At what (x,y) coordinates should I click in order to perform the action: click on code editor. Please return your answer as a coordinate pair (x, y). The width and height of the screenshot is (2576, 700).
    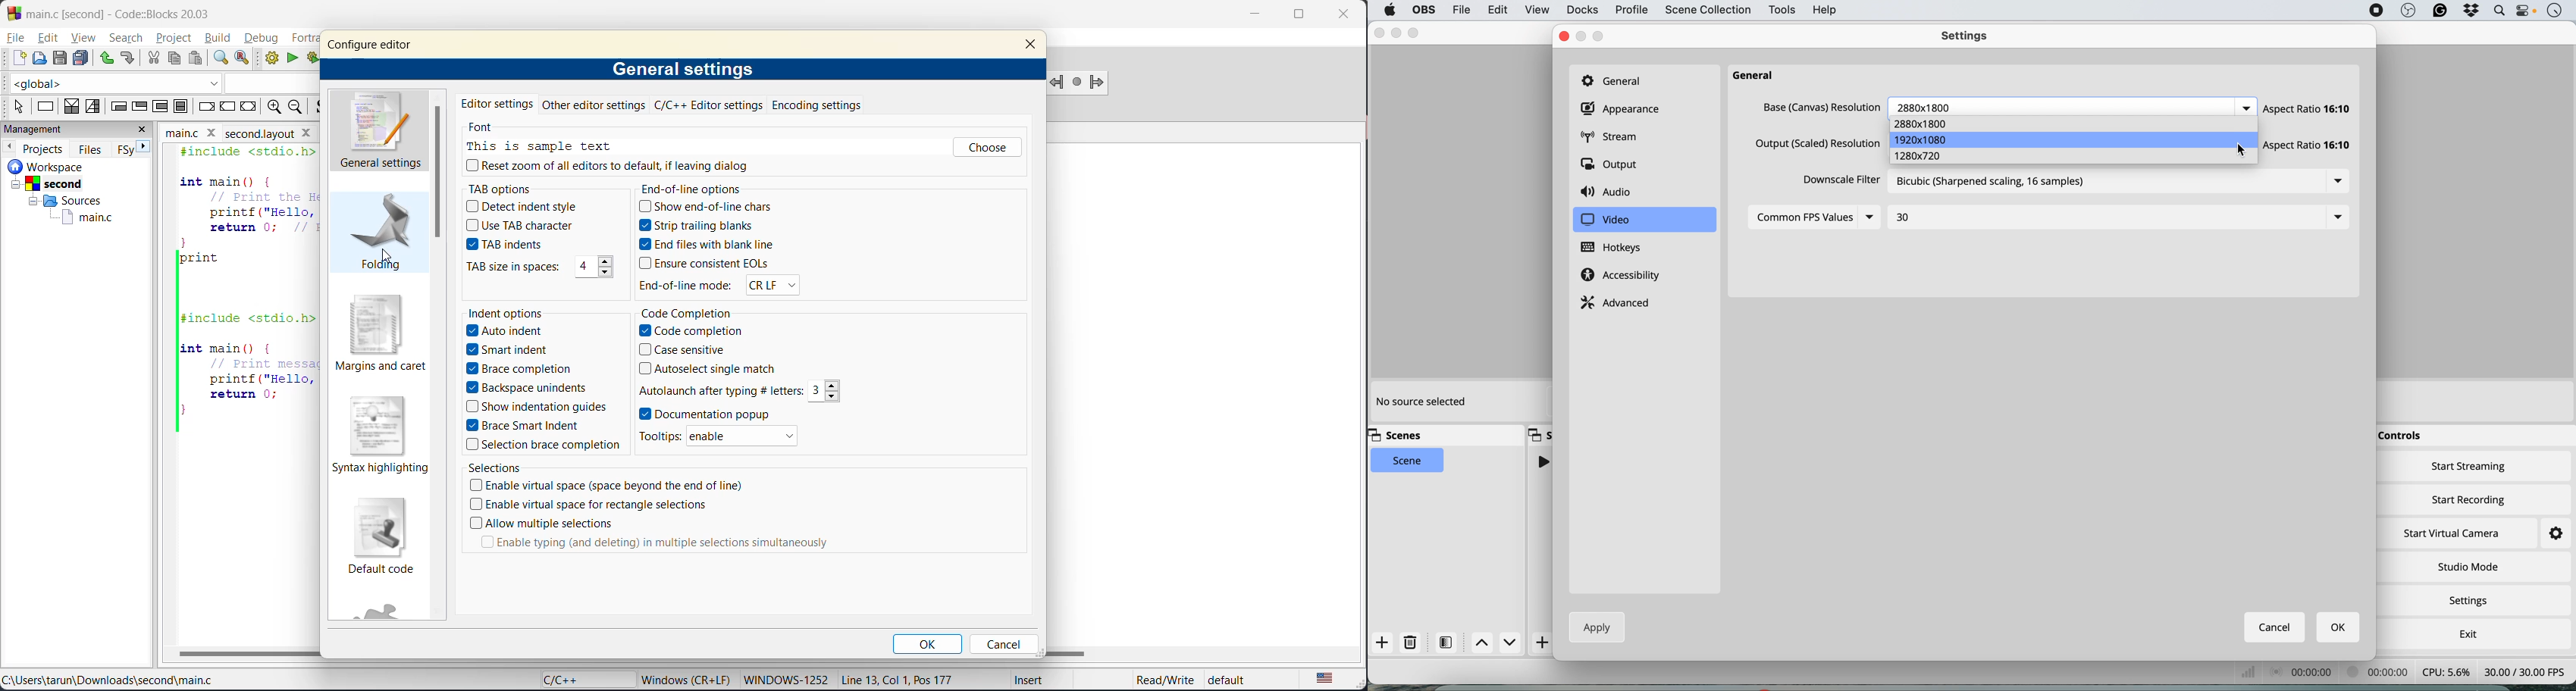
    Looking at the image, I should click on (243, 289).